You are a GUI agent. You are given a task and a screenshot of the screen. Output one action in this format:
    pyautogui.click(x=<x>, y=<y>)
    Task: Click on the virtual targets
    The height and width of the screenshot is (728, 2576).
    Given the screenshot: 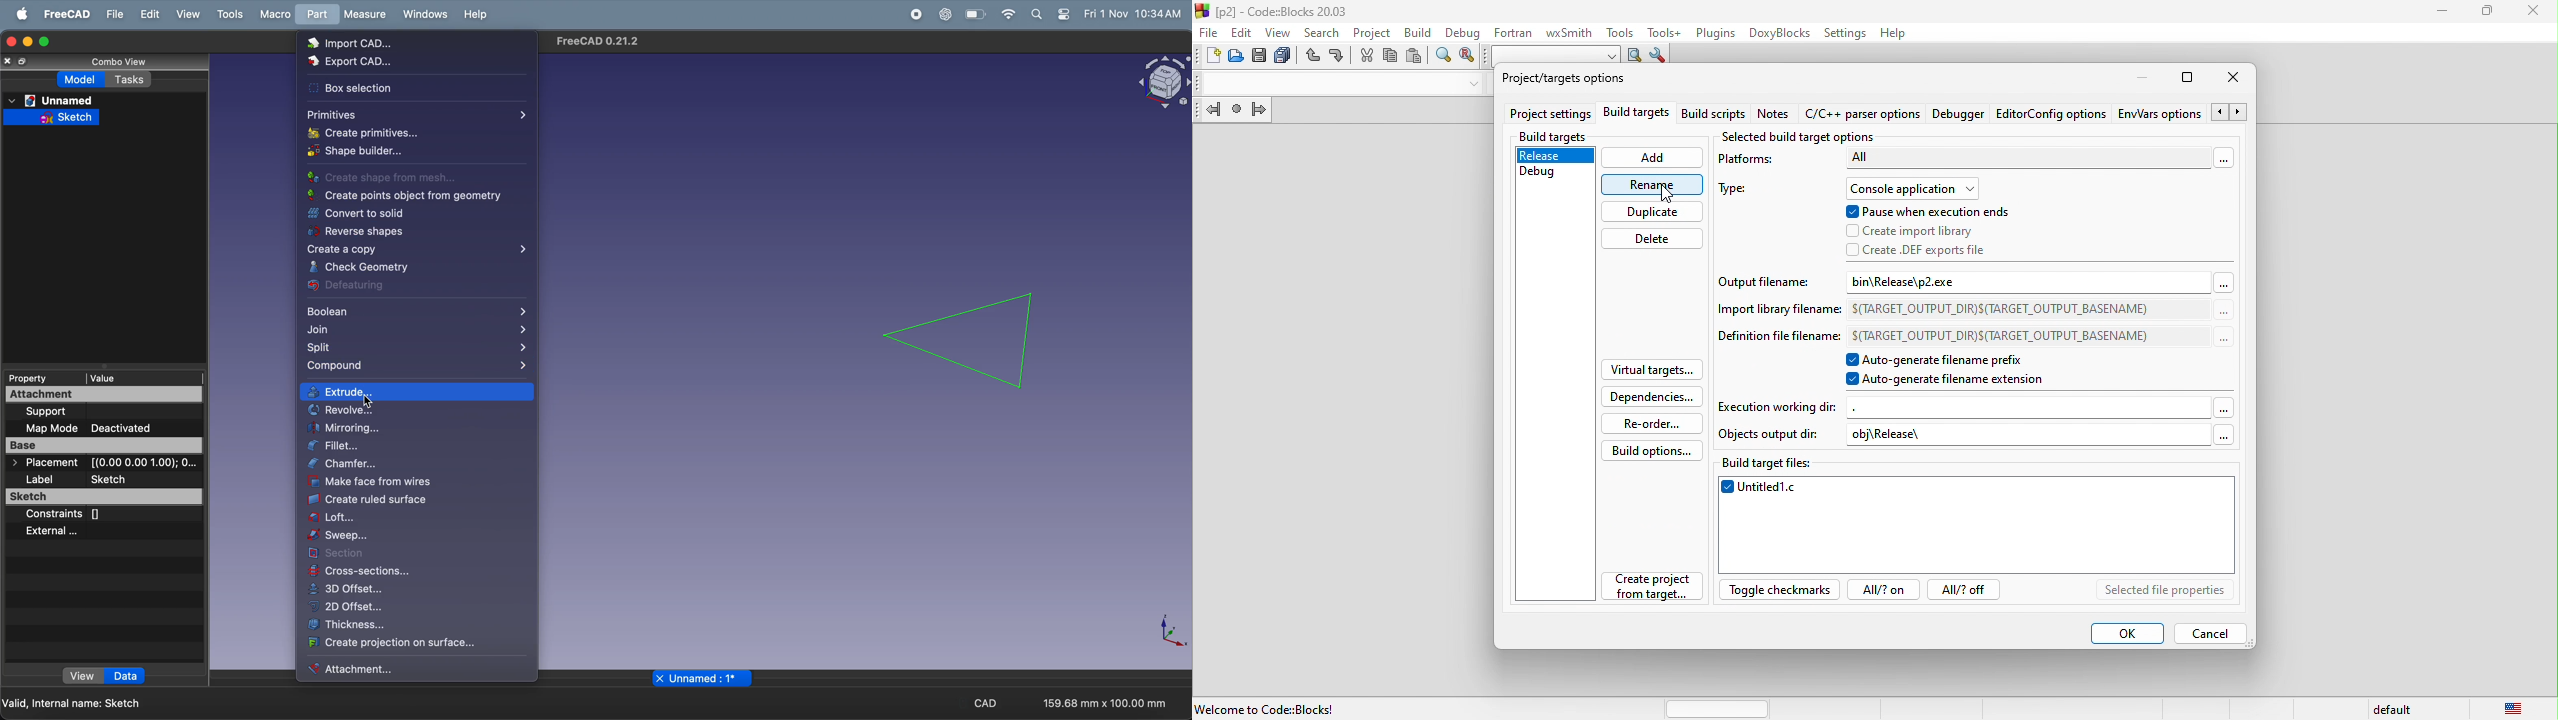 What is the action you would take?
    pyautogui.click(x=1650, y=370)
    